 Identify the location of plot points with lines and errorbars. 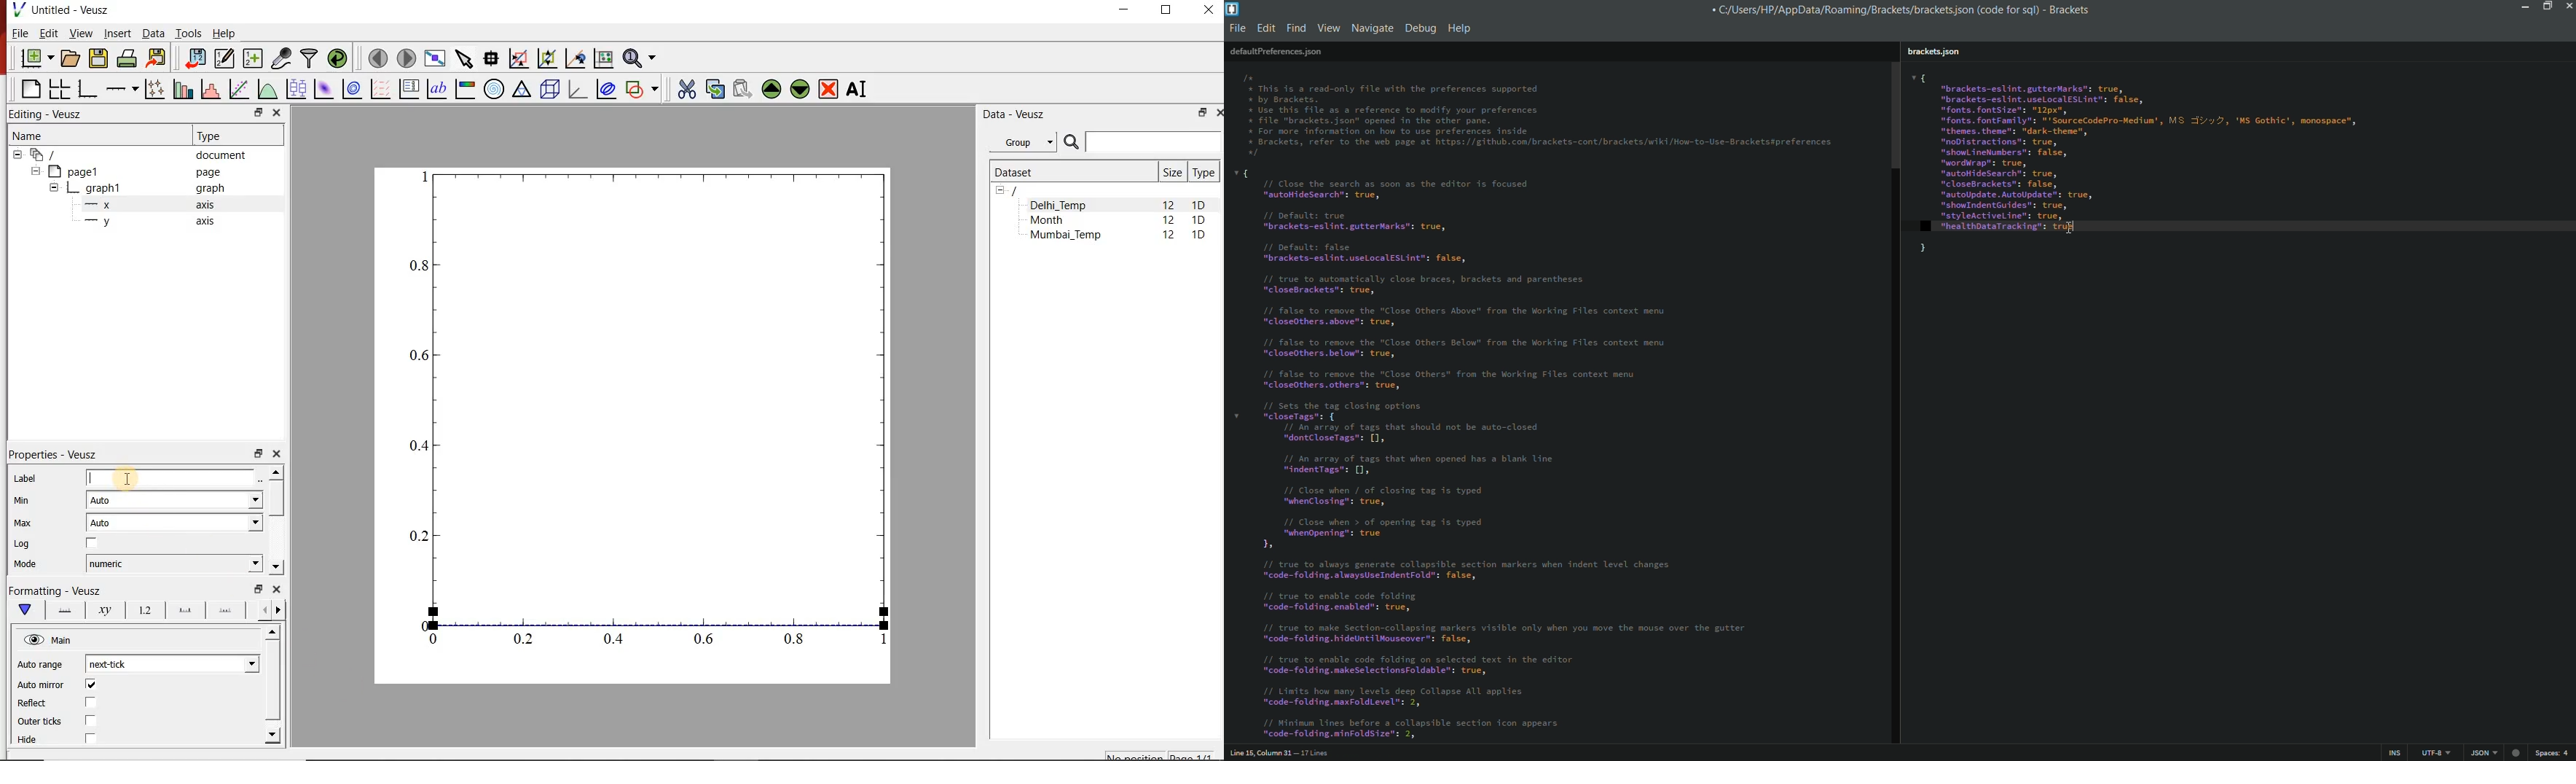
(153, 90).